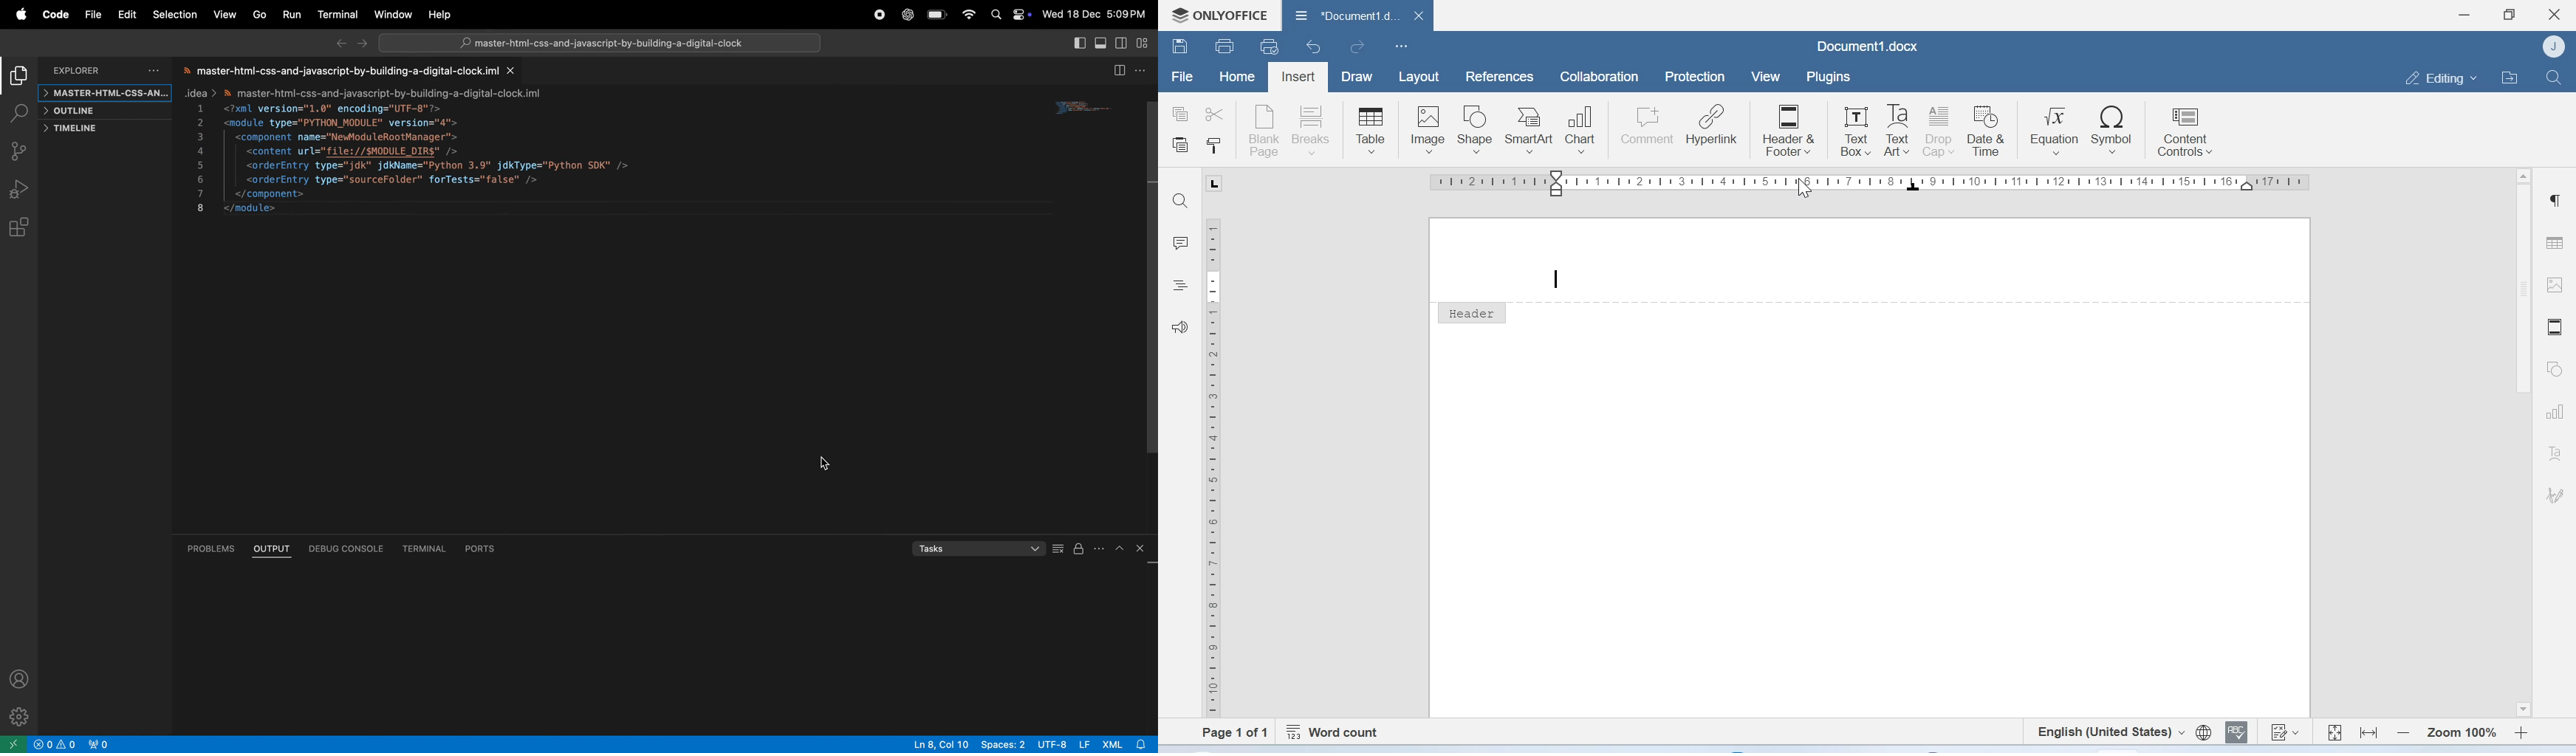  Describe the element at coordinates (2521, 709) in the screenshot. I see `Scroll down` at that location.